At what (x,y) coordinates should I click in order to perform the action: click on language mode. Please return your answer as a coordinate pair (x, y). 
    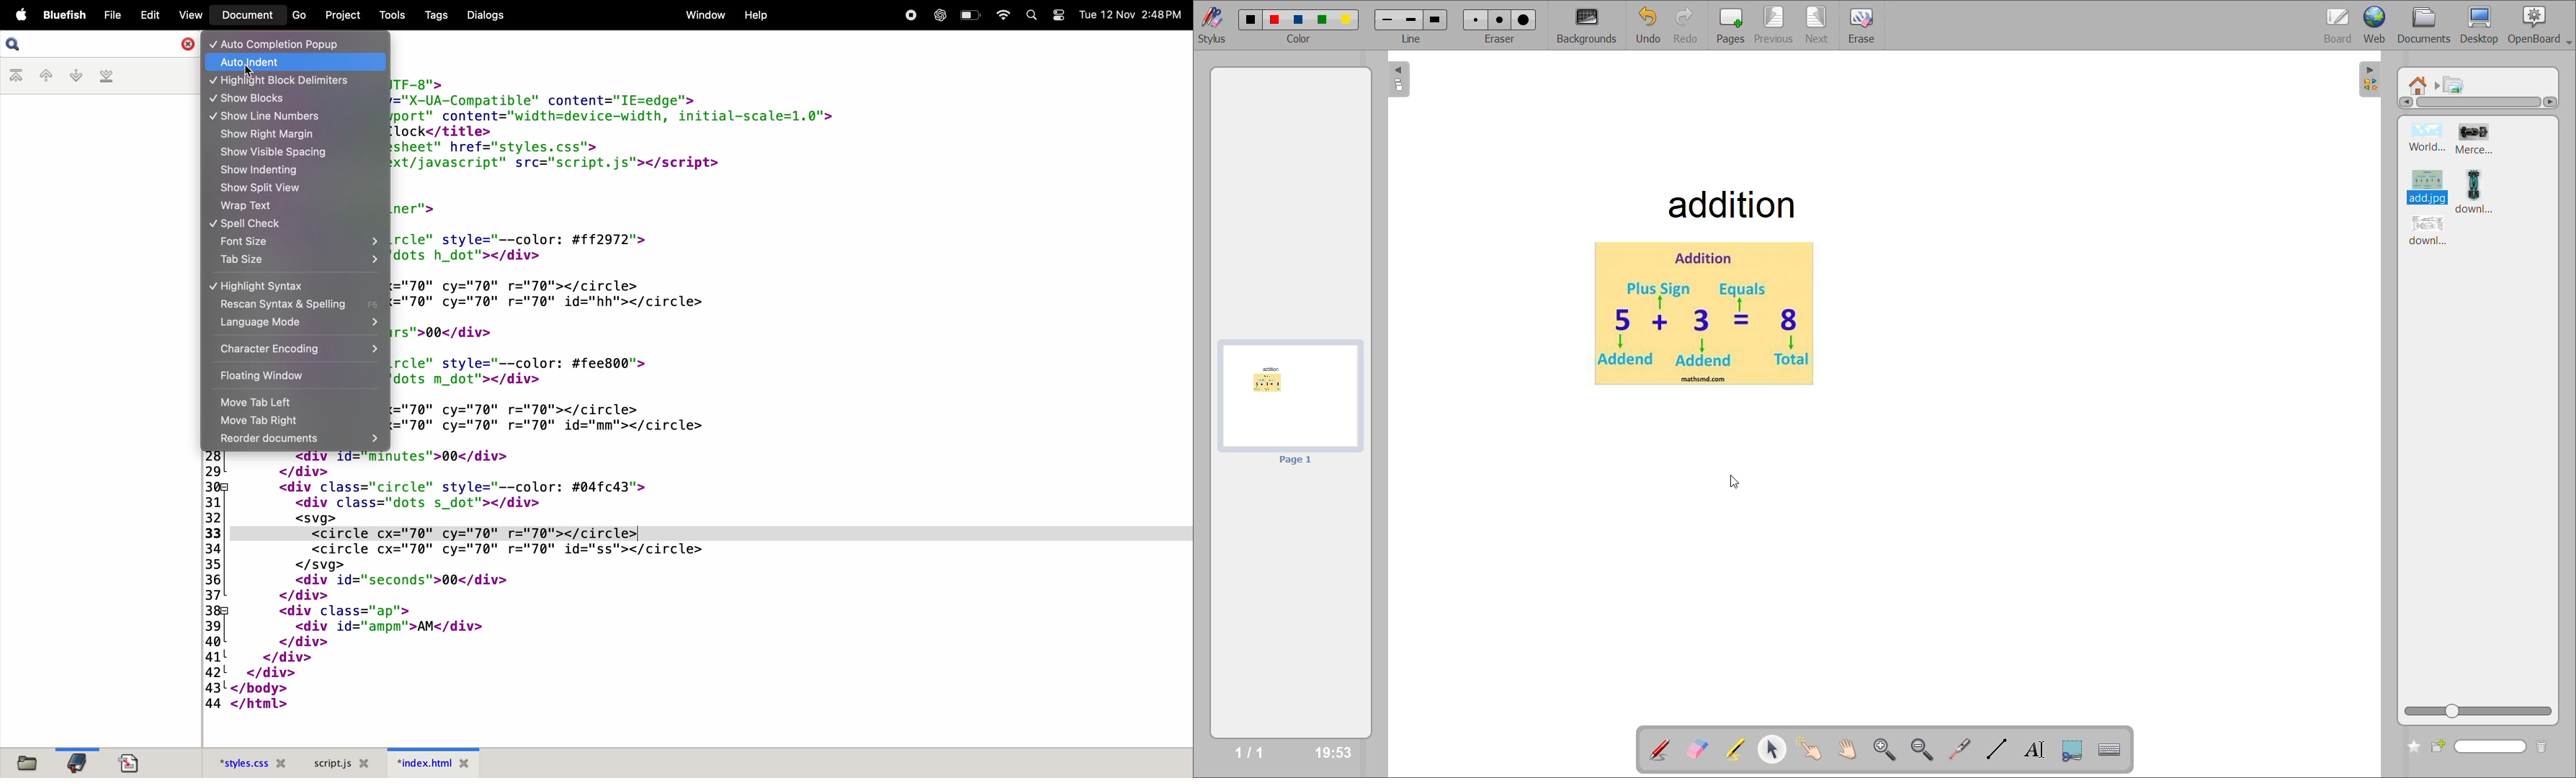
    Looking at the image, I should click on (298, 324).